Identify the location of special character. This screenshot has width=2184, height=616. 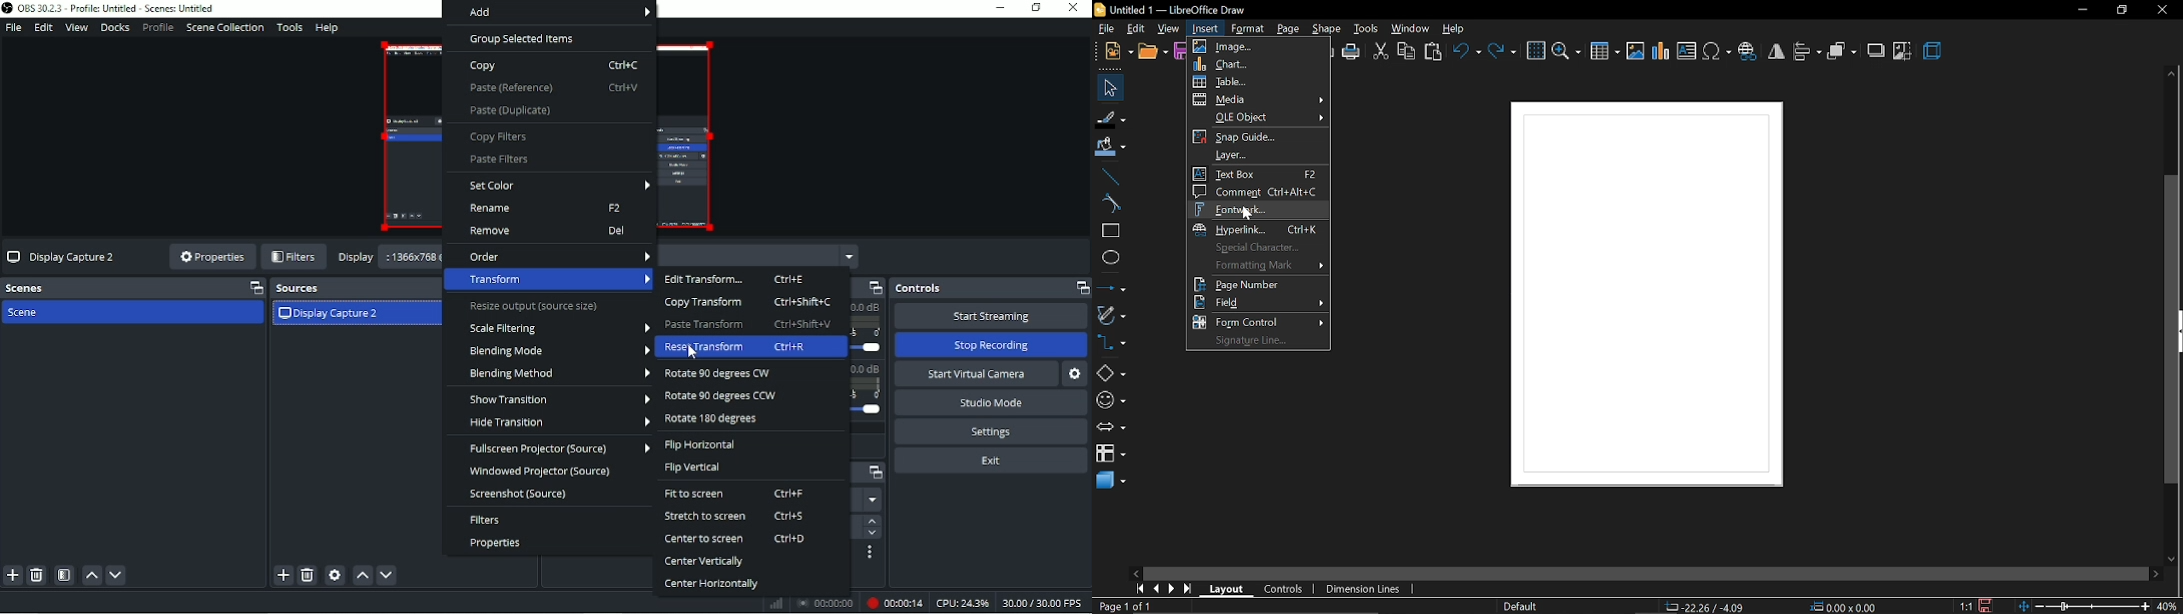
(1258, 248).